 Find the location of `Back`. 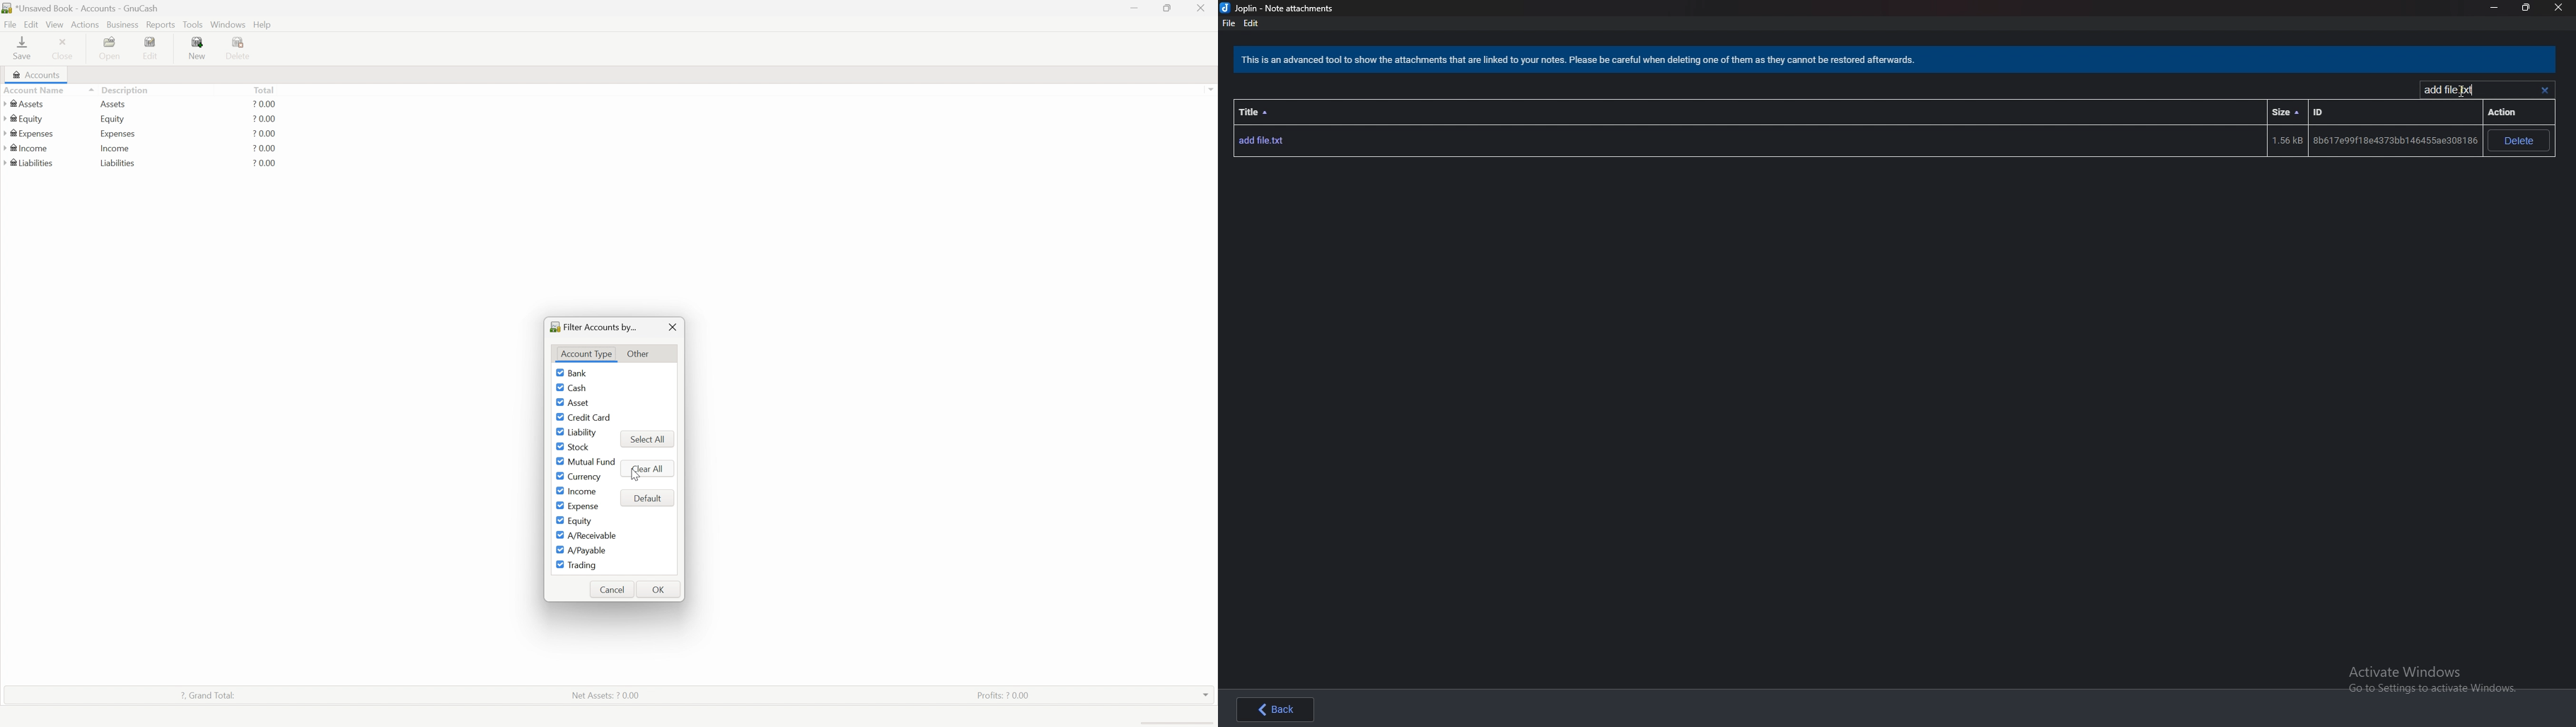

Back is located at coordinates (1284, 708).